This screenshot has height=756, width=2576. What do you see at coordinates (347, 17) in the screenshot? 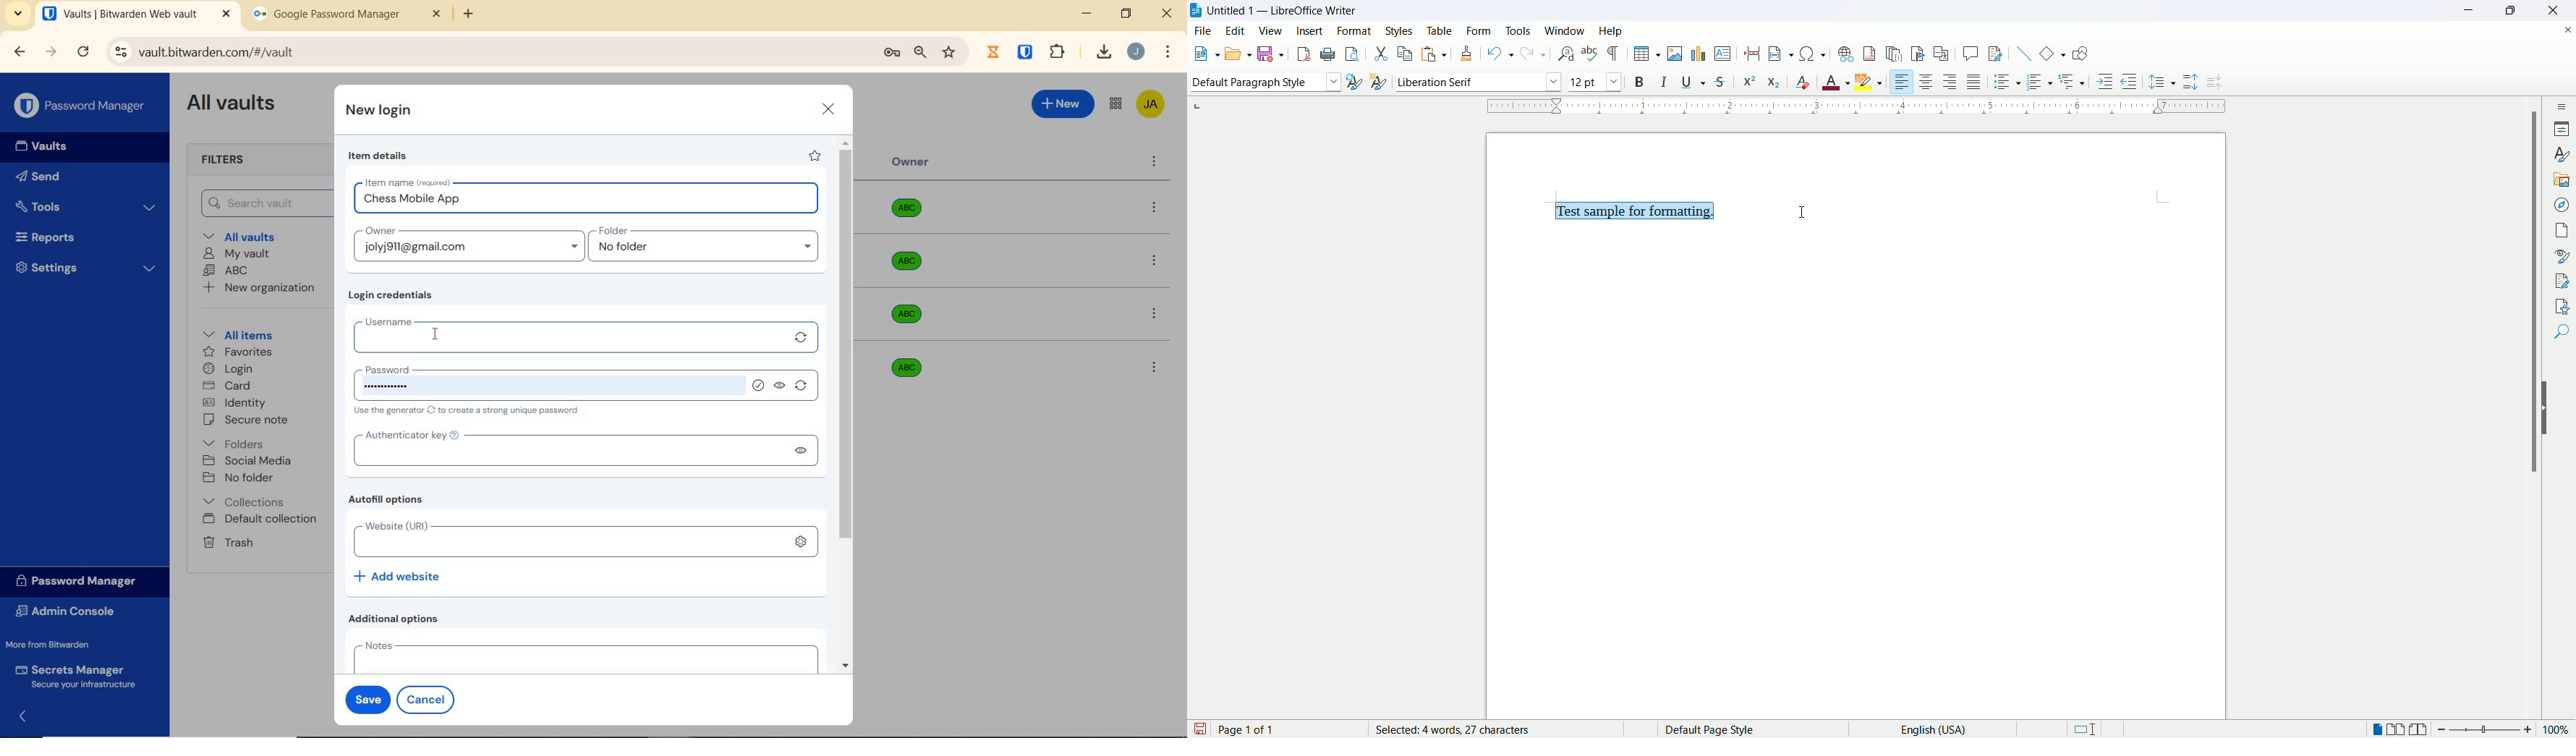
I see `tab` at bounding box center [347, 17].